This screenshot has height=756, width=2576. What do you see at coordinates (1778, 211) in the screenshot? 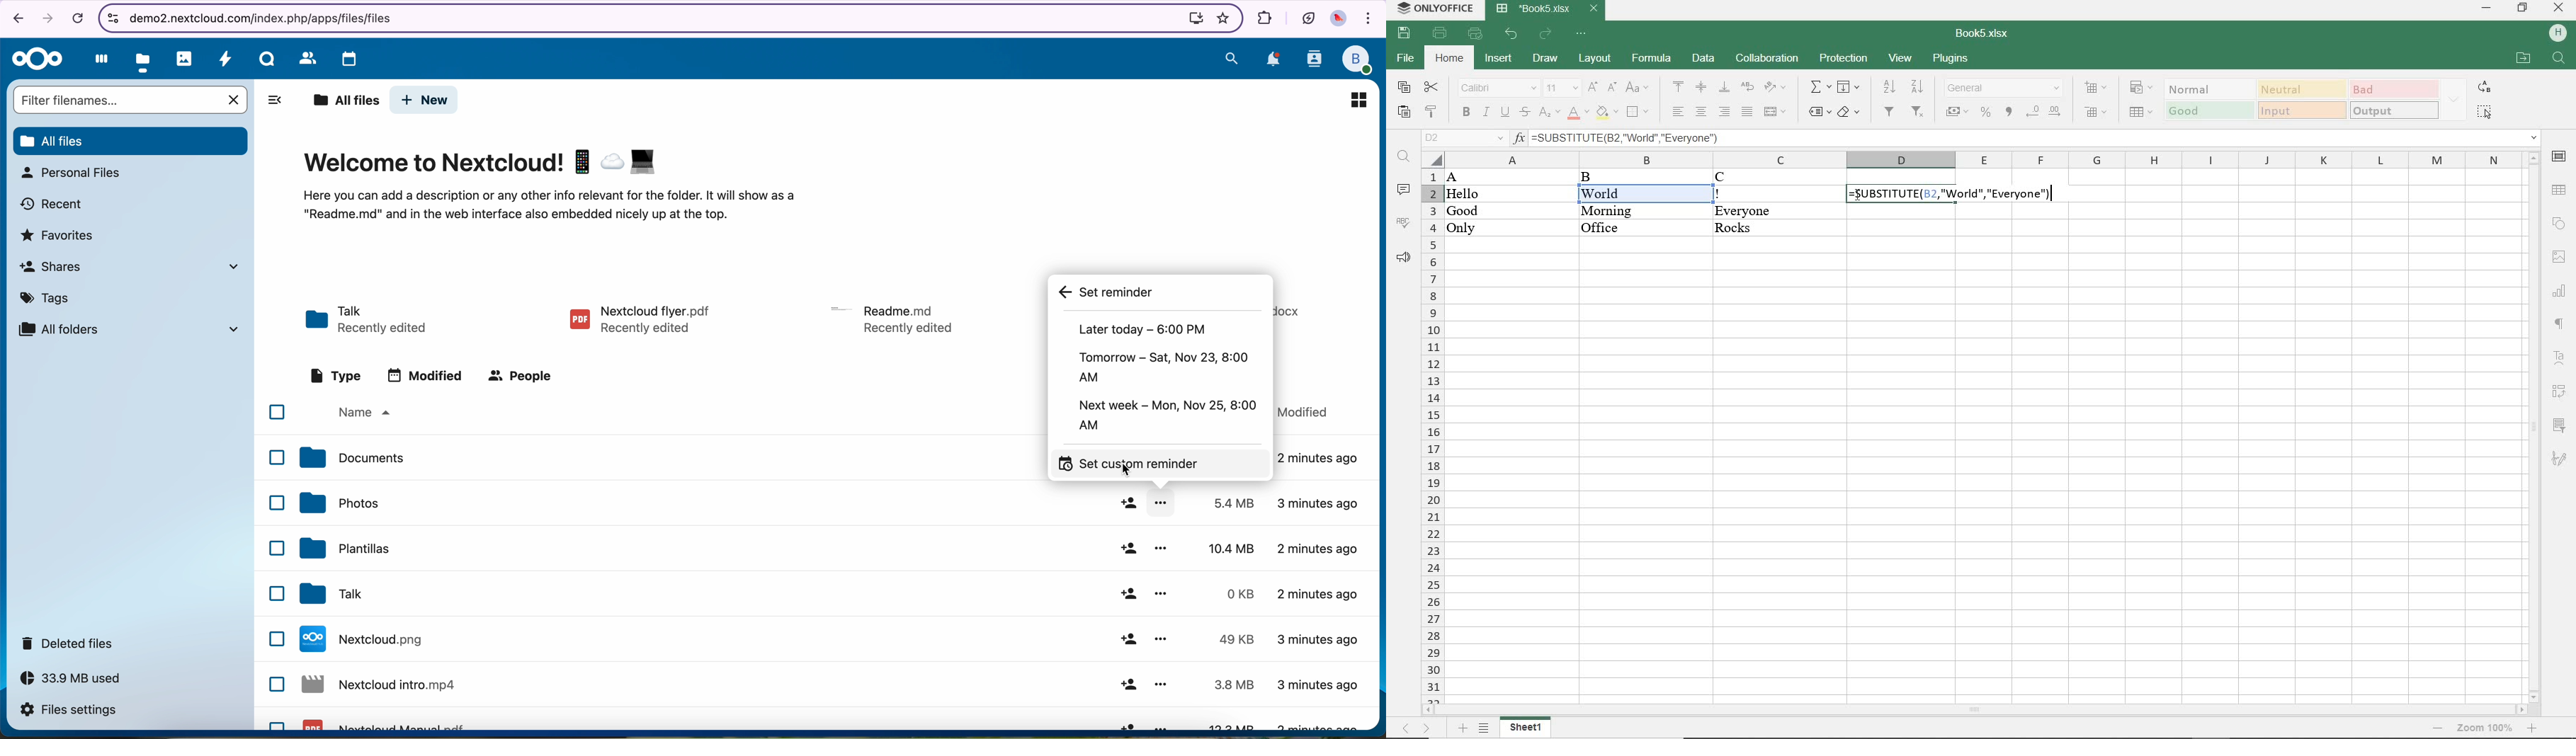
I see `Everyone` at bounding box center [1778, 211].